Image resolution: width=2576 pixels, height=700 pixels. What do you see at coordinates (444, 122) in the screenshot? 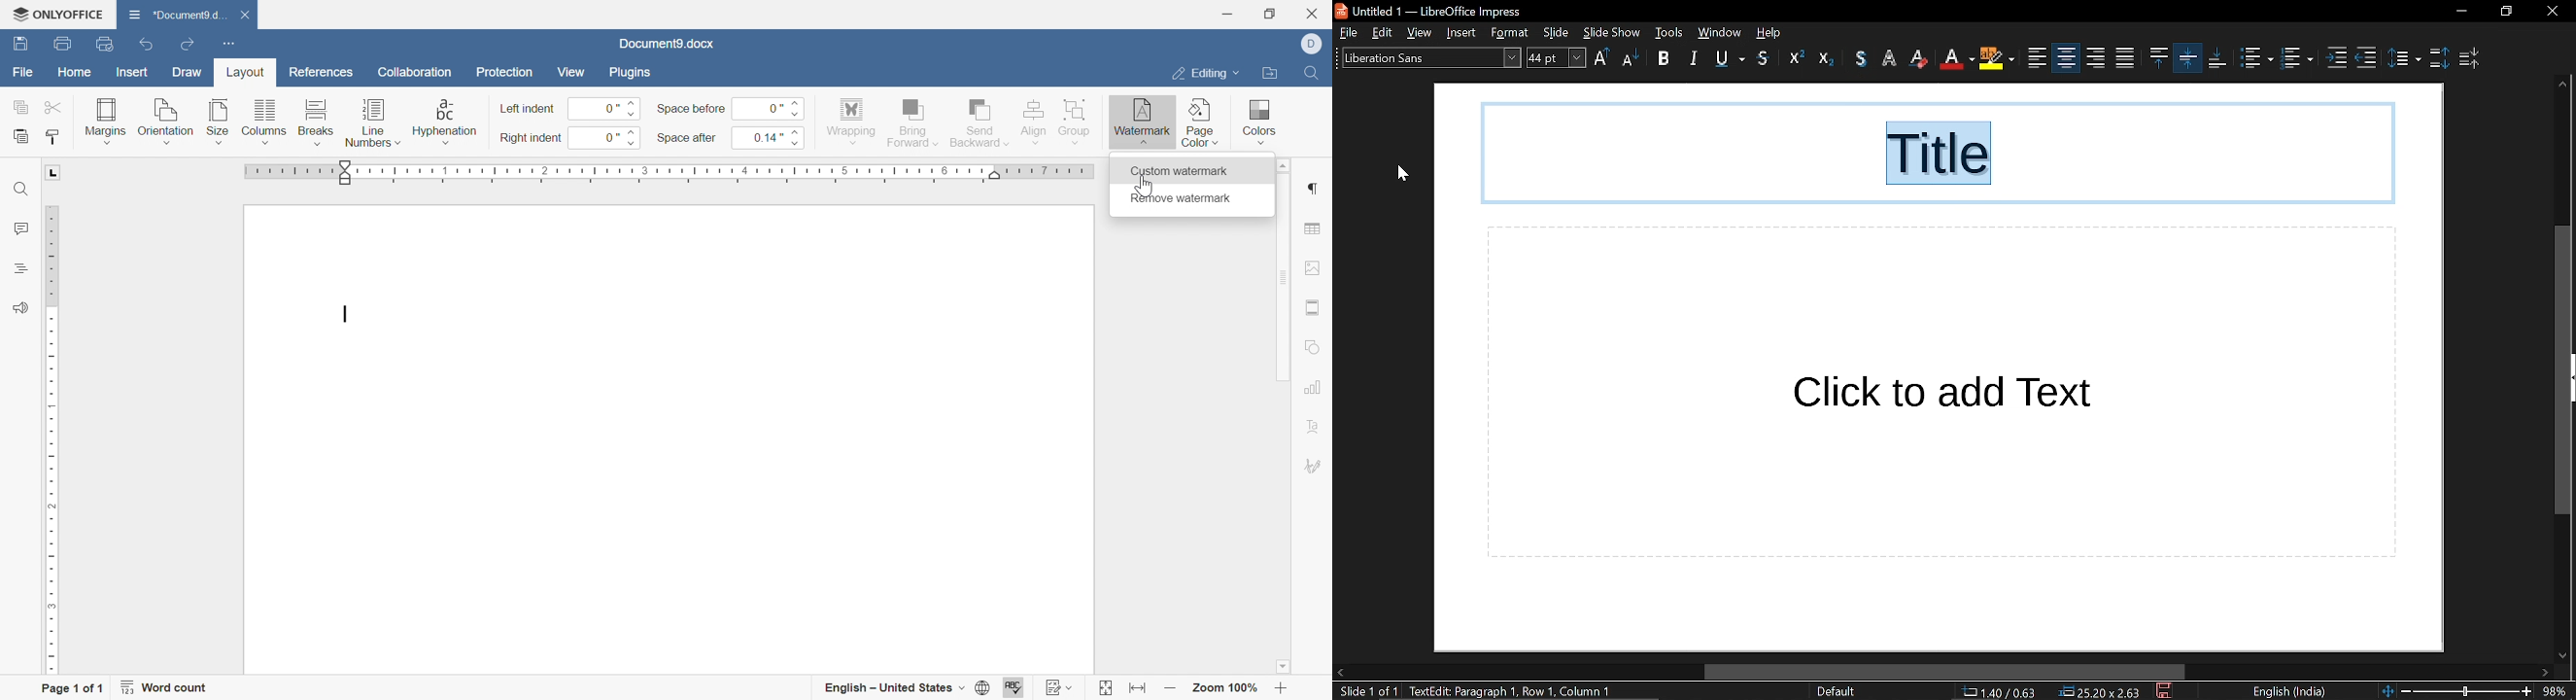
I see `hyphenation` at bounding box center [444, 122].